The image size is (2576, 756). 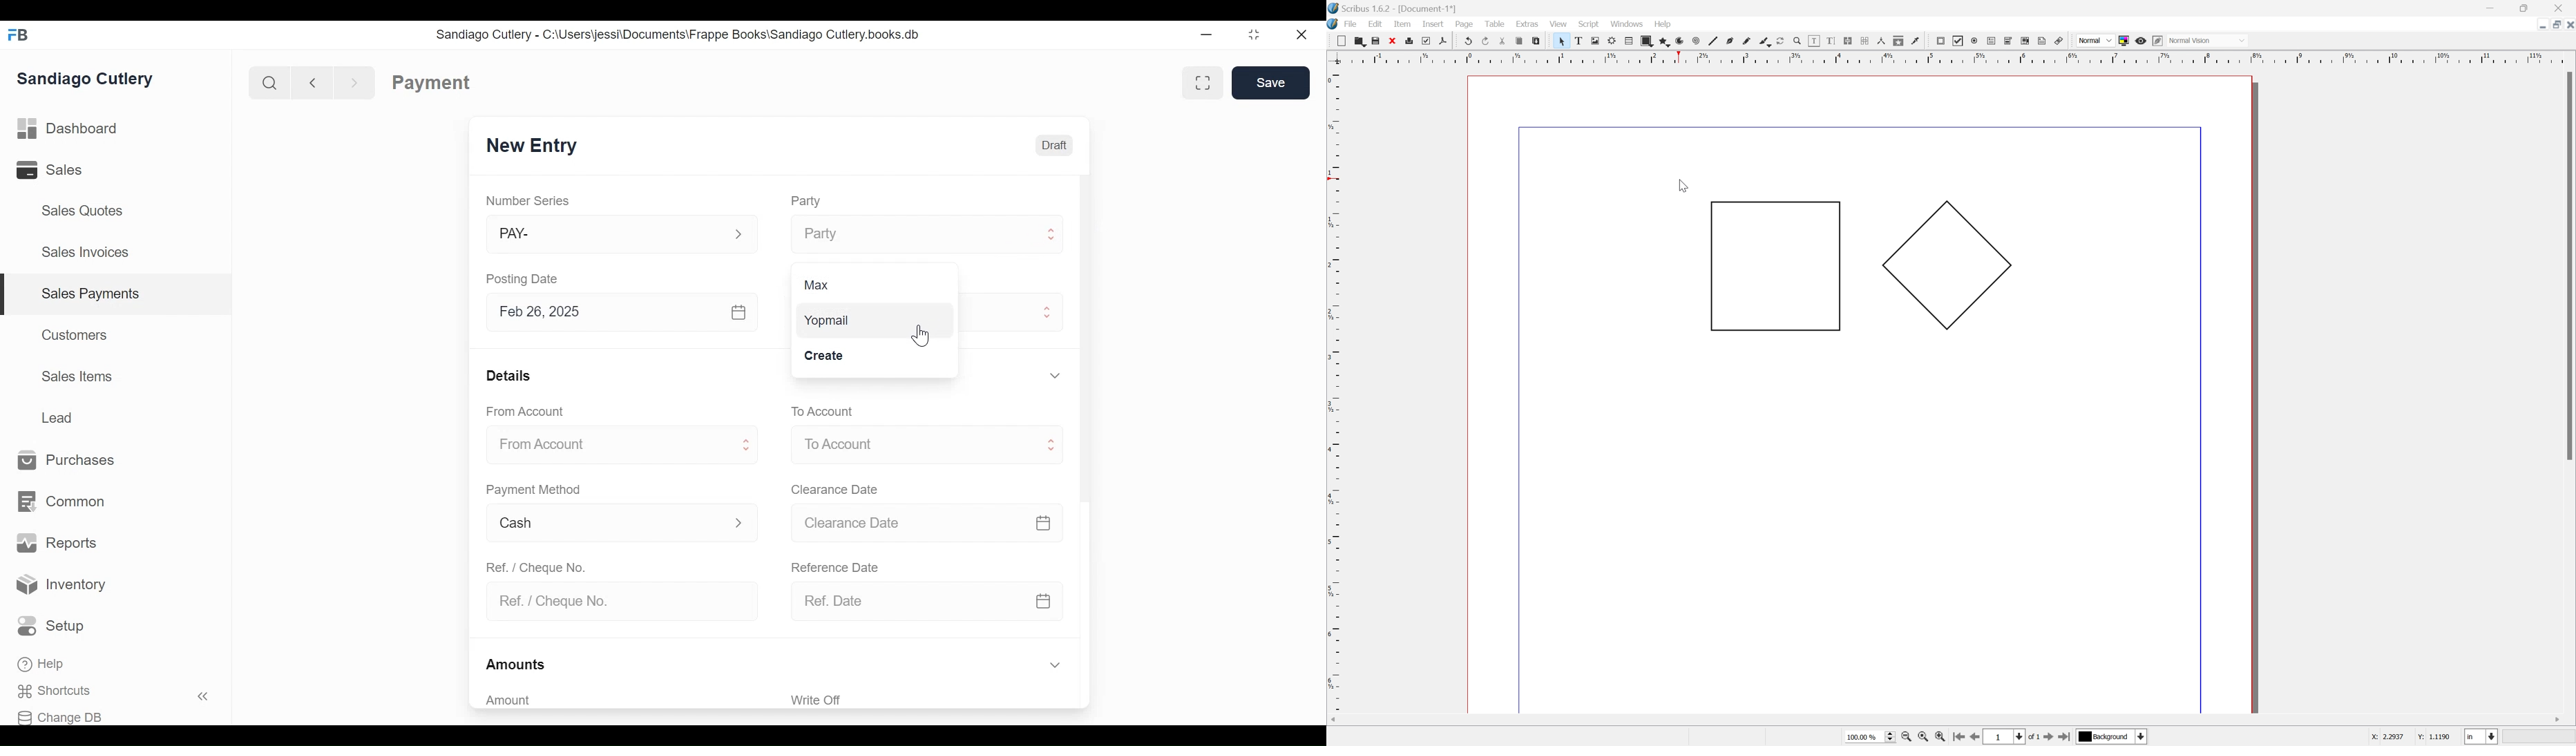 What do you see at coordinates (64, 716) in the screenshot?
I see `Change DB` at bounding box center [64, 716].